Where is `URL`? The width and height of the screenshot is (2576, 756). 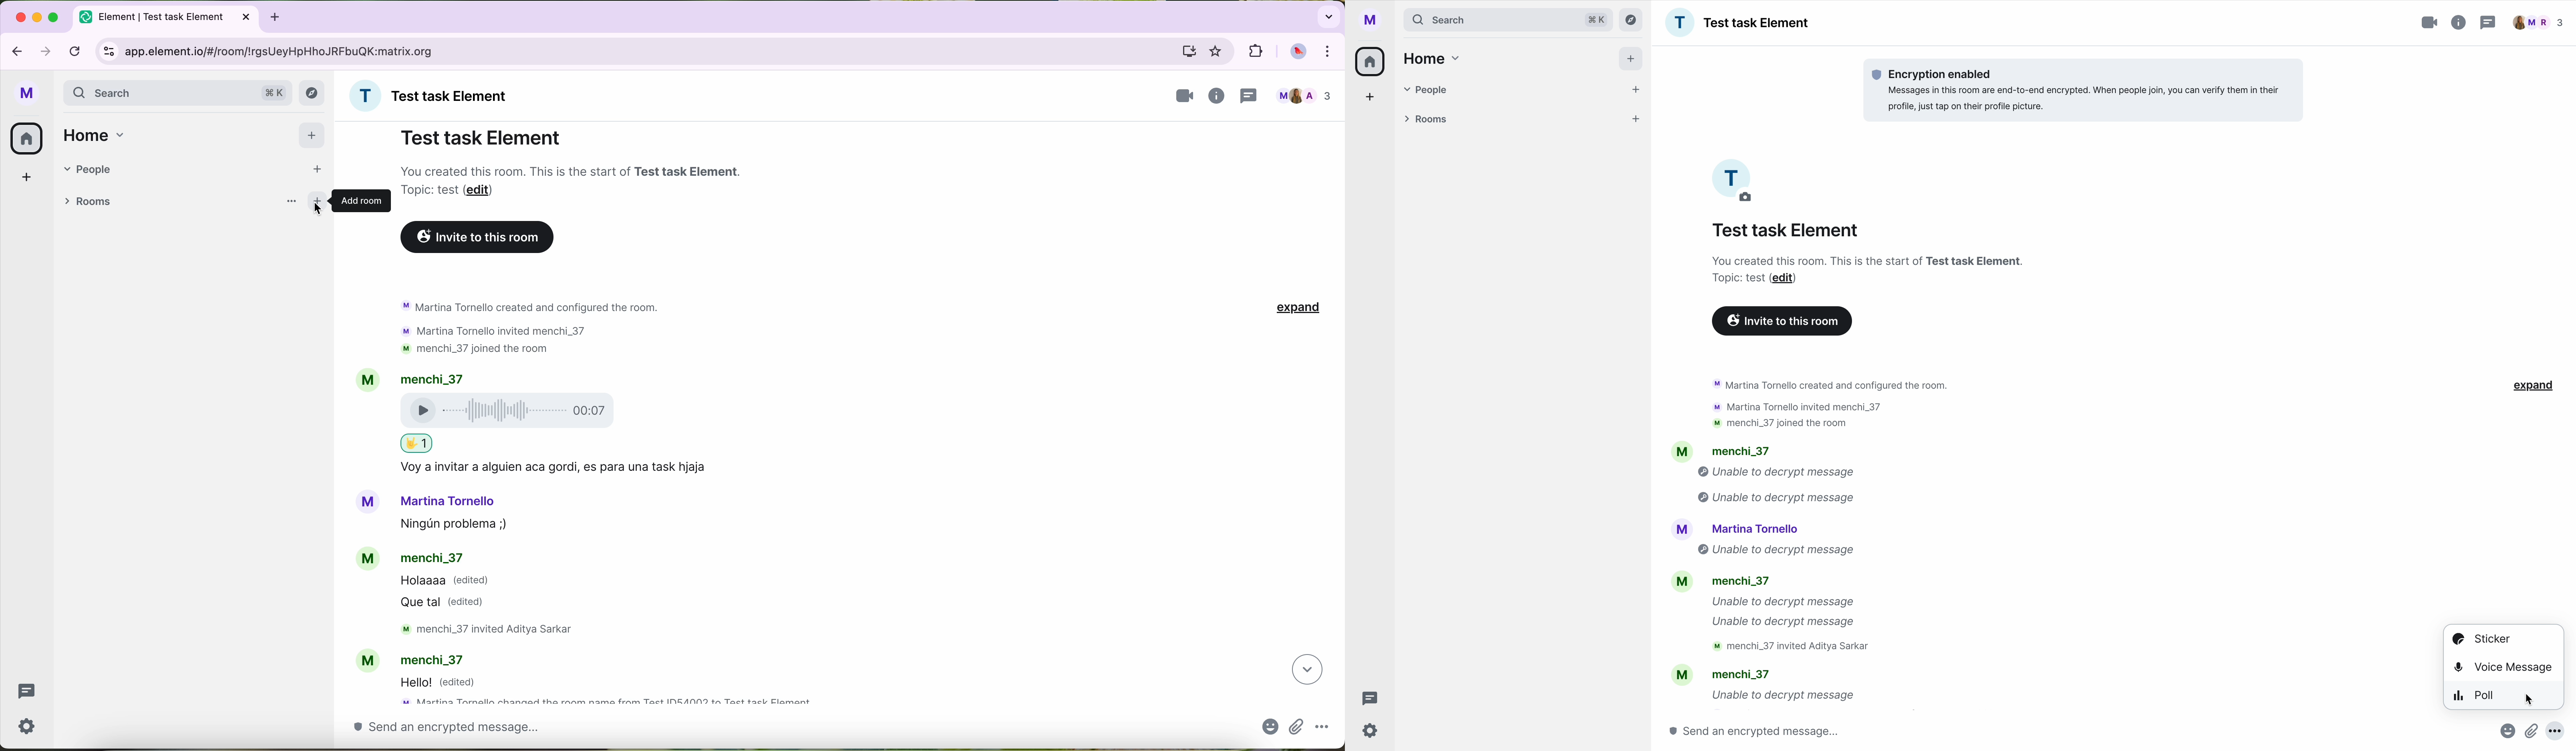
URL is located at coordinates (289, 50).